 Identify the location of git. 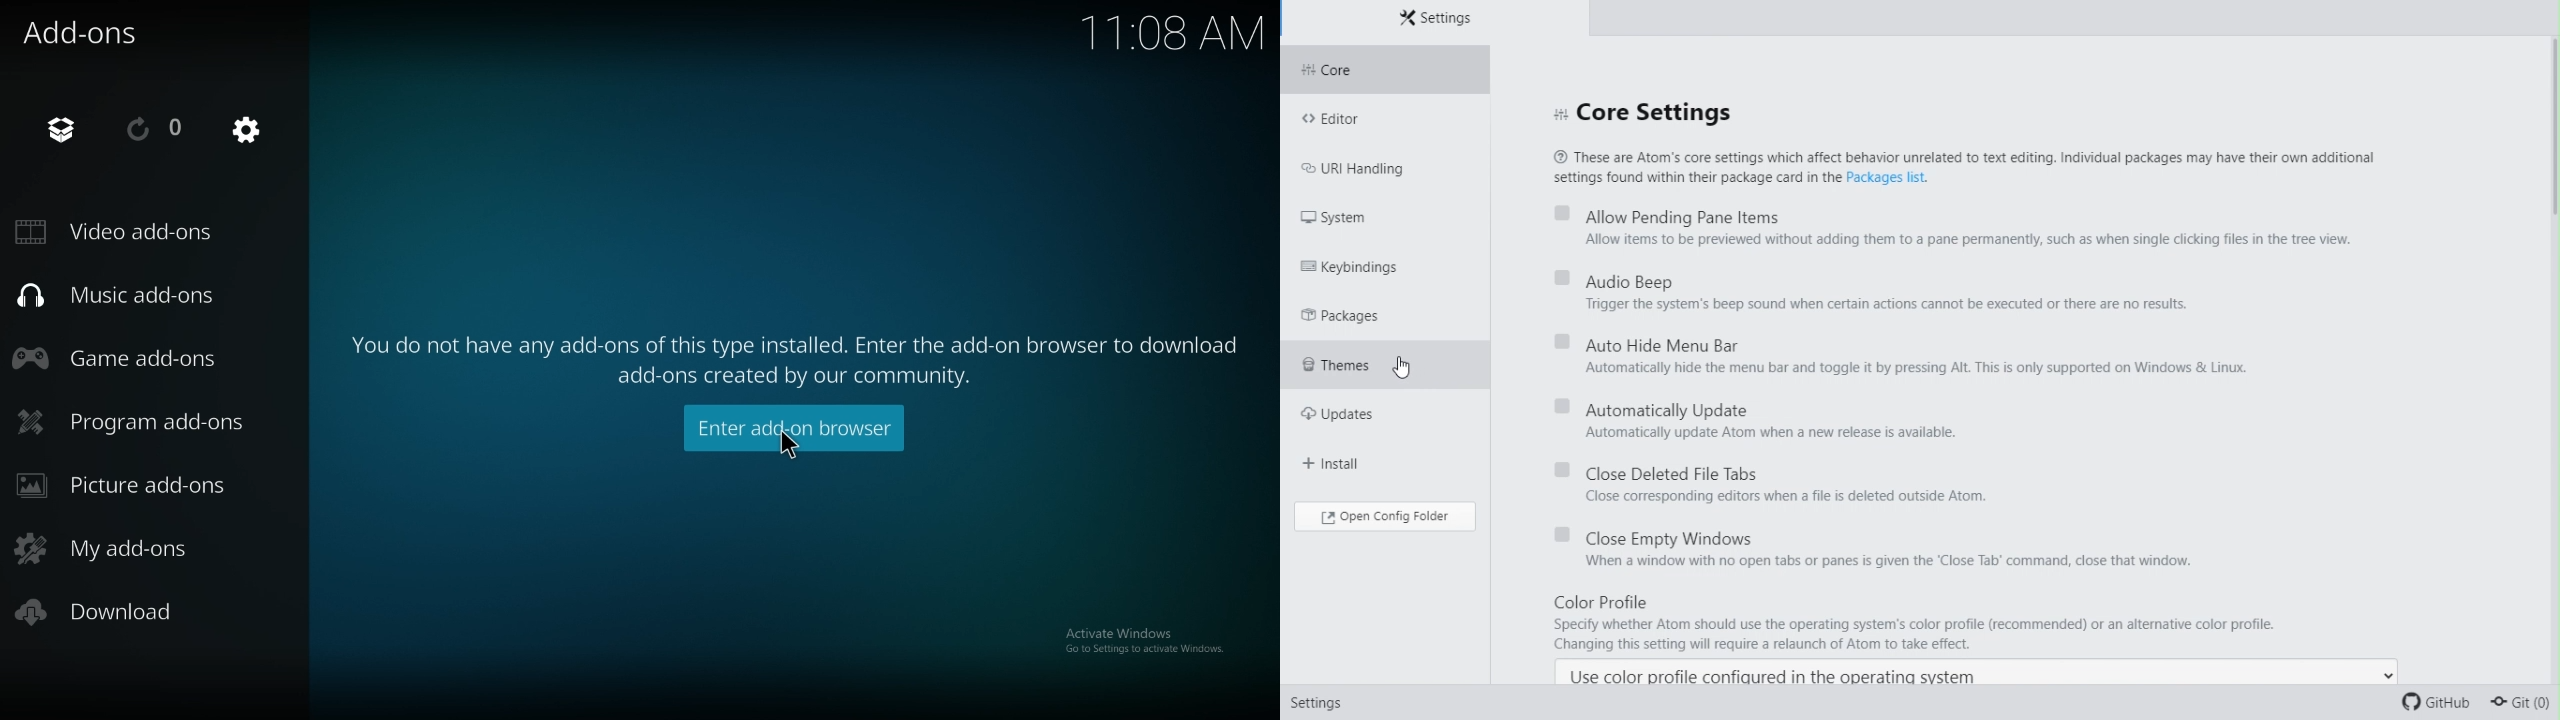
(2522, 704).